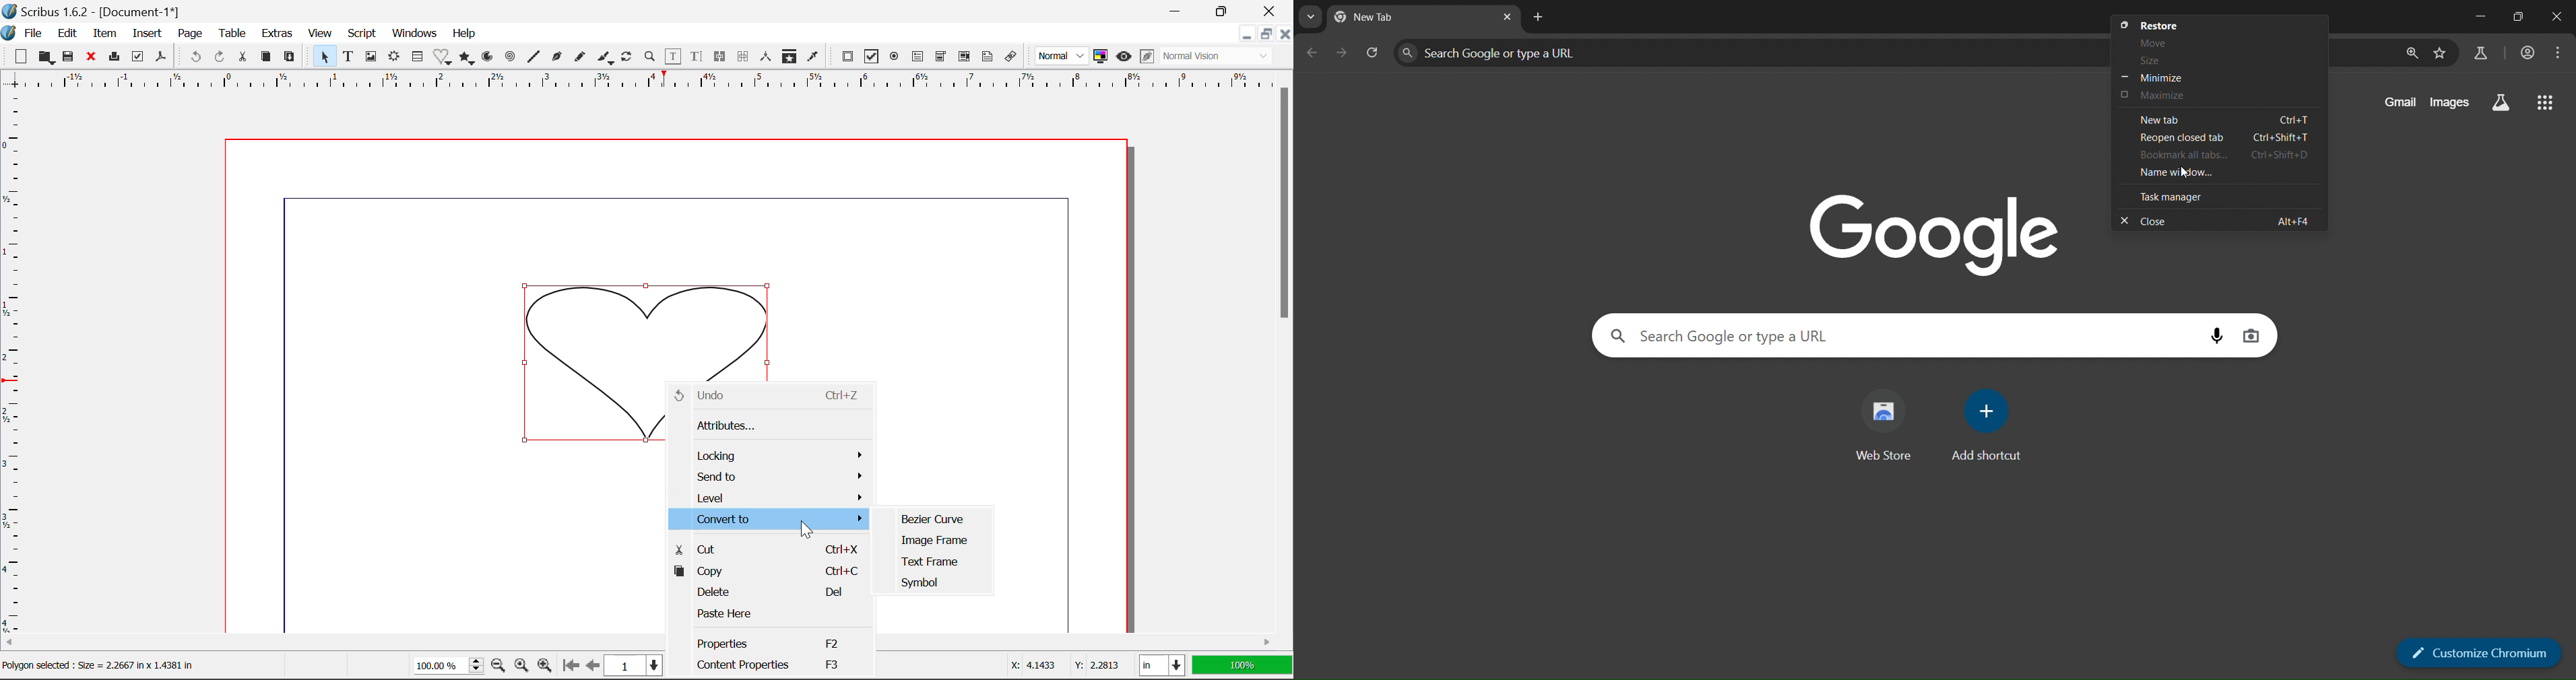 The image size is (2576, 700). Describe the element at coordinates (1268, 36) in the screenshot. I see `Minimize` at that location.